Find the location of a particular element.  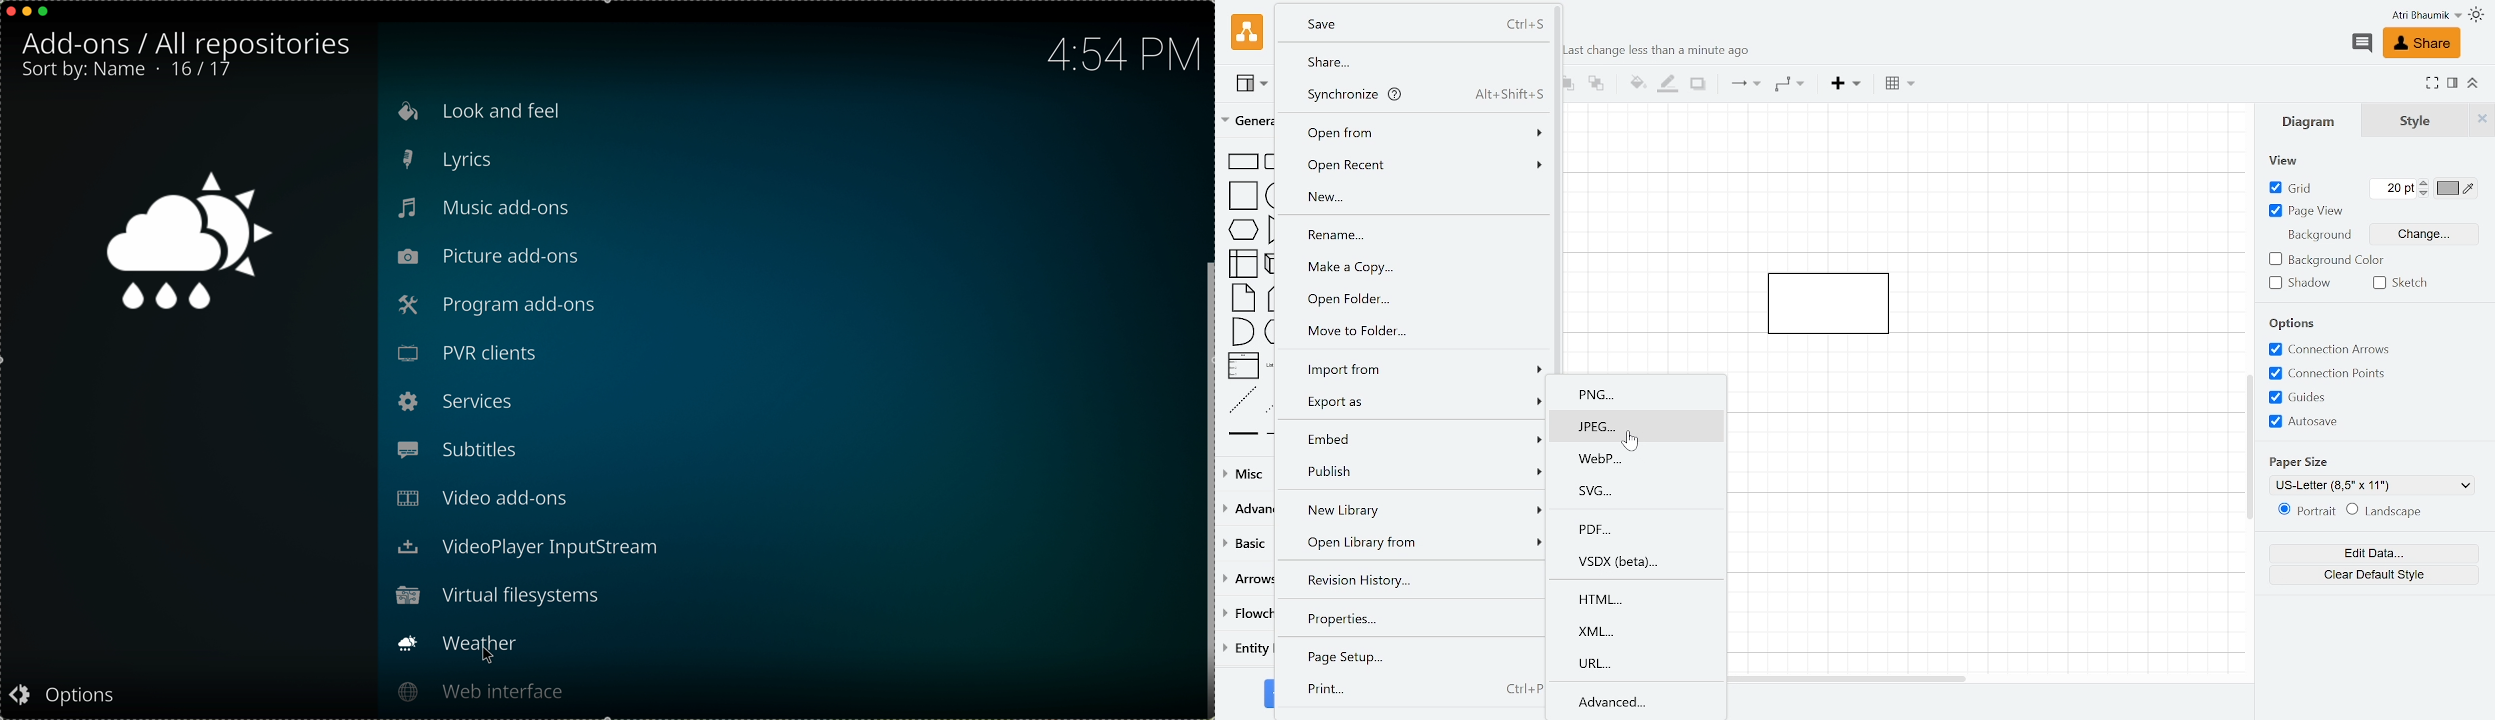

Current paper size is located at coordinates (2375, 485).